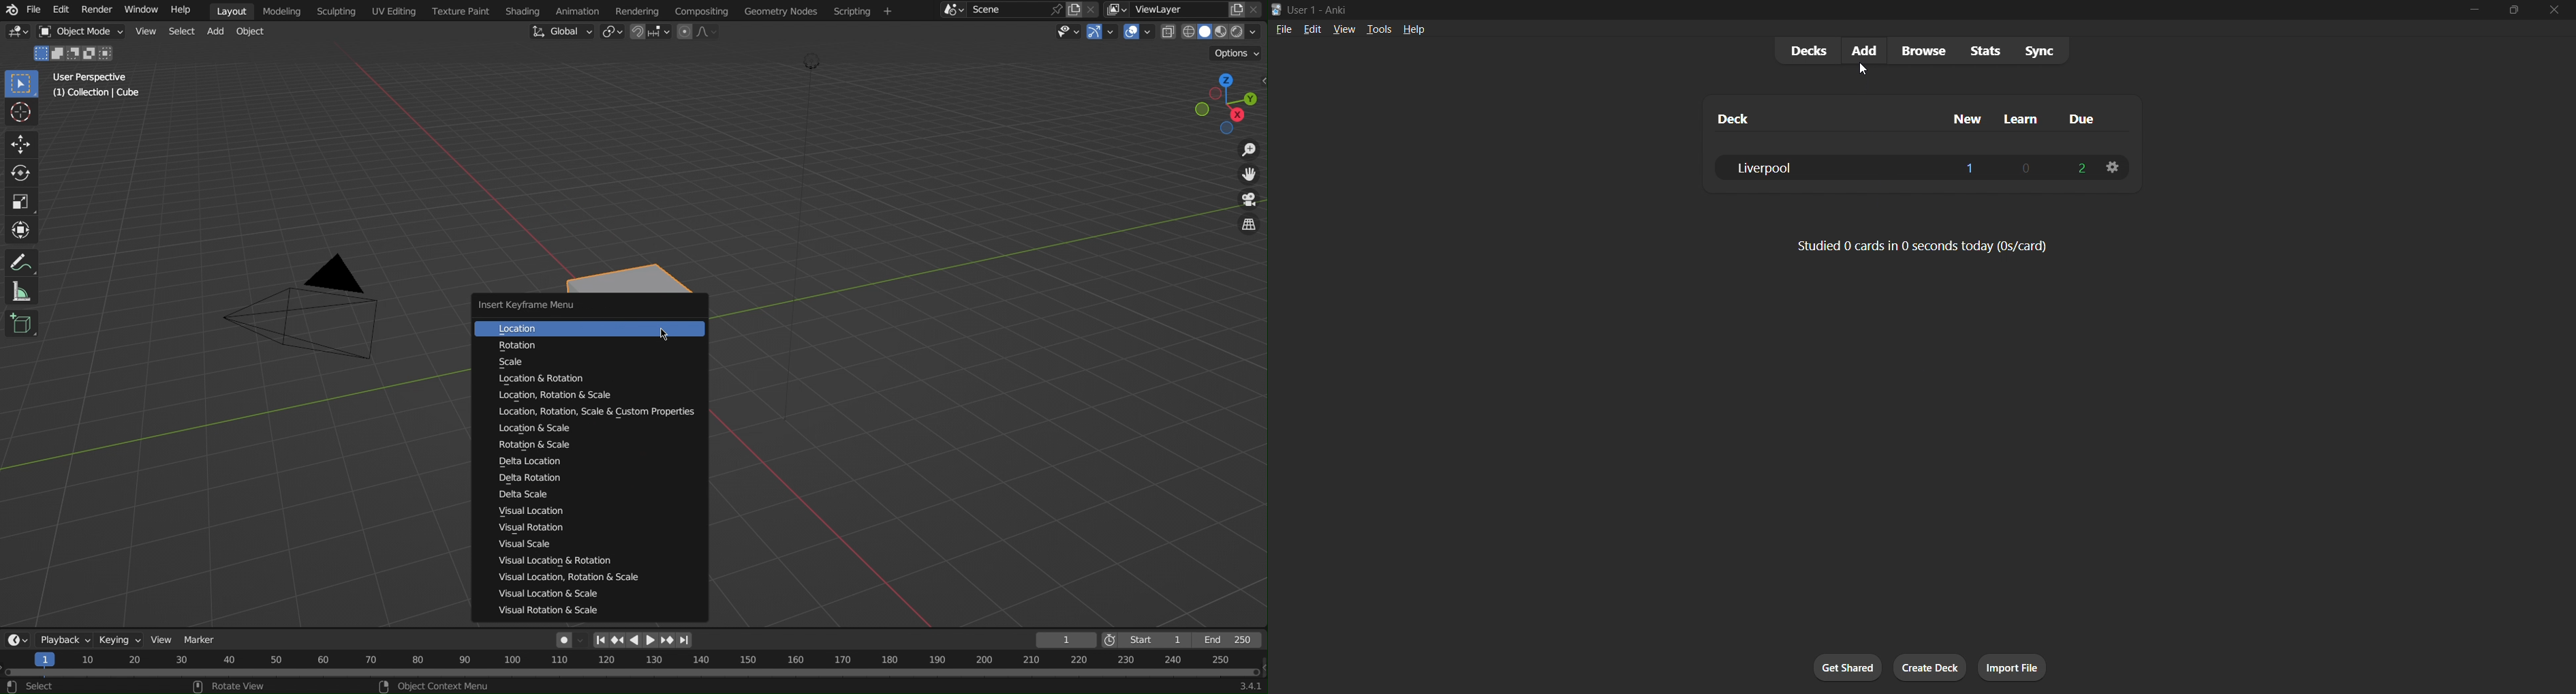  Describe the element at coordinates (1377, 30) in the screenshot. I see `tools` at that location.